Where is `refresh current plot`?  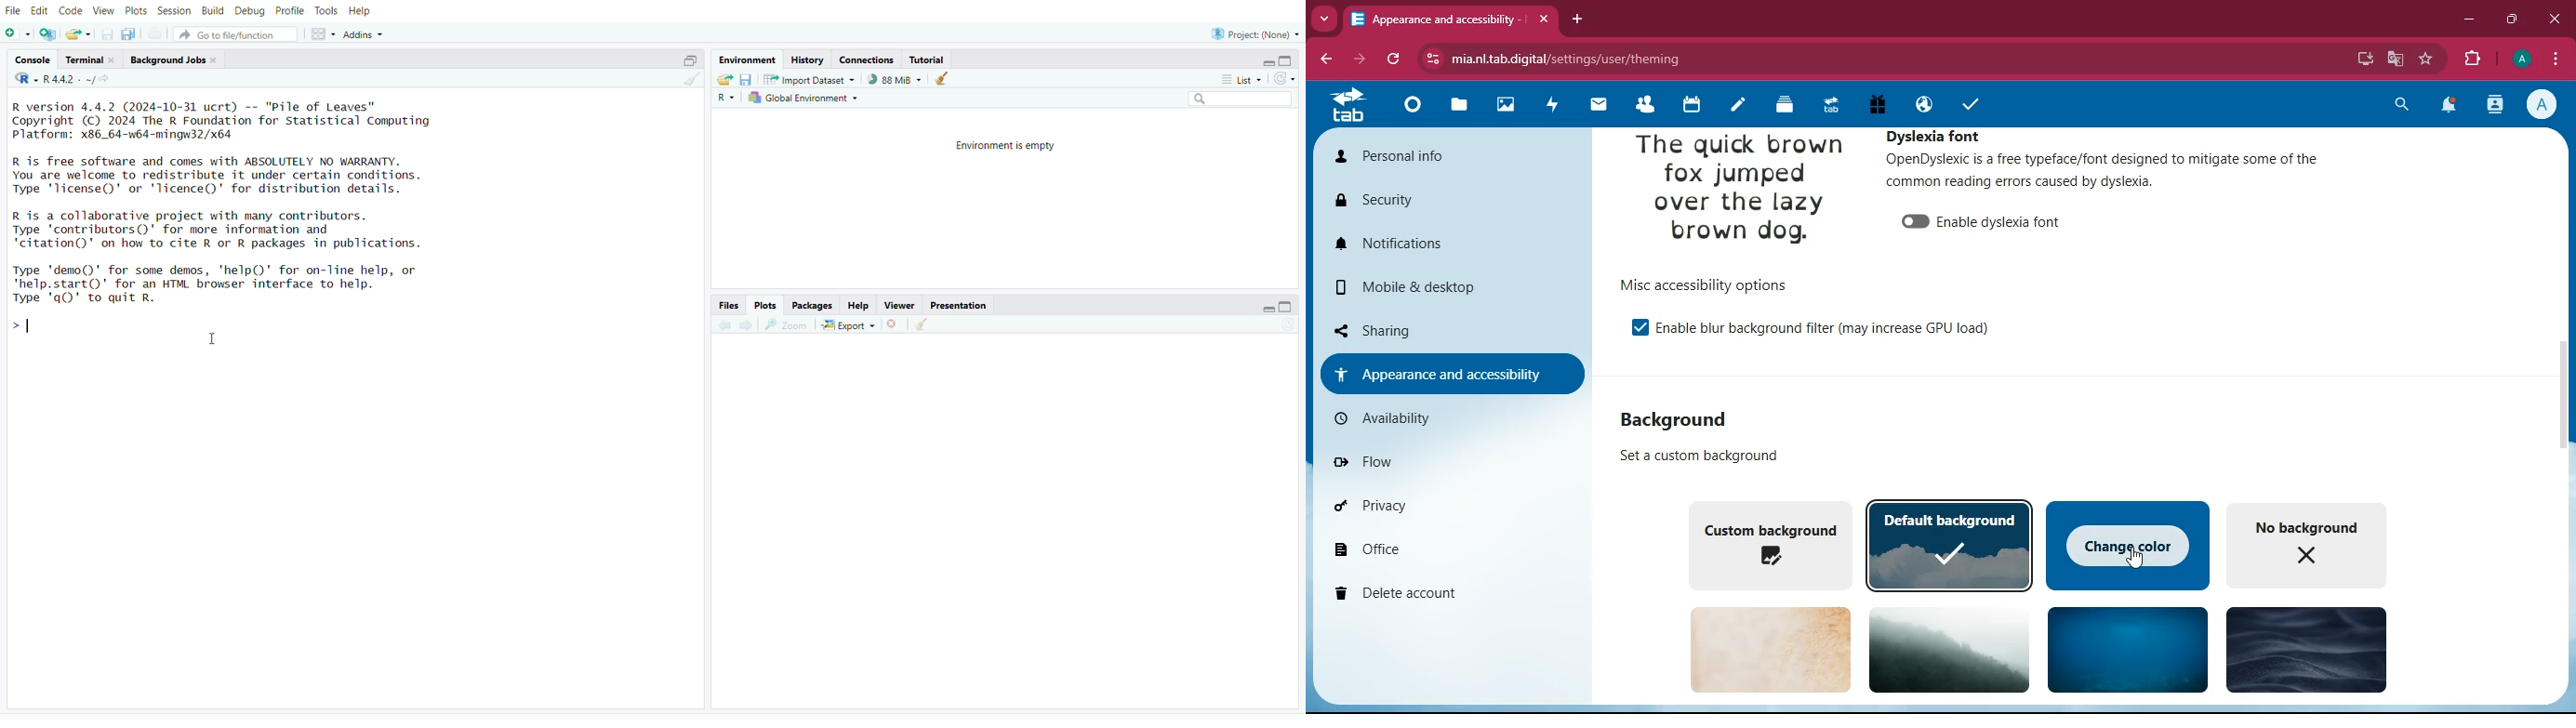
refresh current plot is located at coordinates (1282, 329).